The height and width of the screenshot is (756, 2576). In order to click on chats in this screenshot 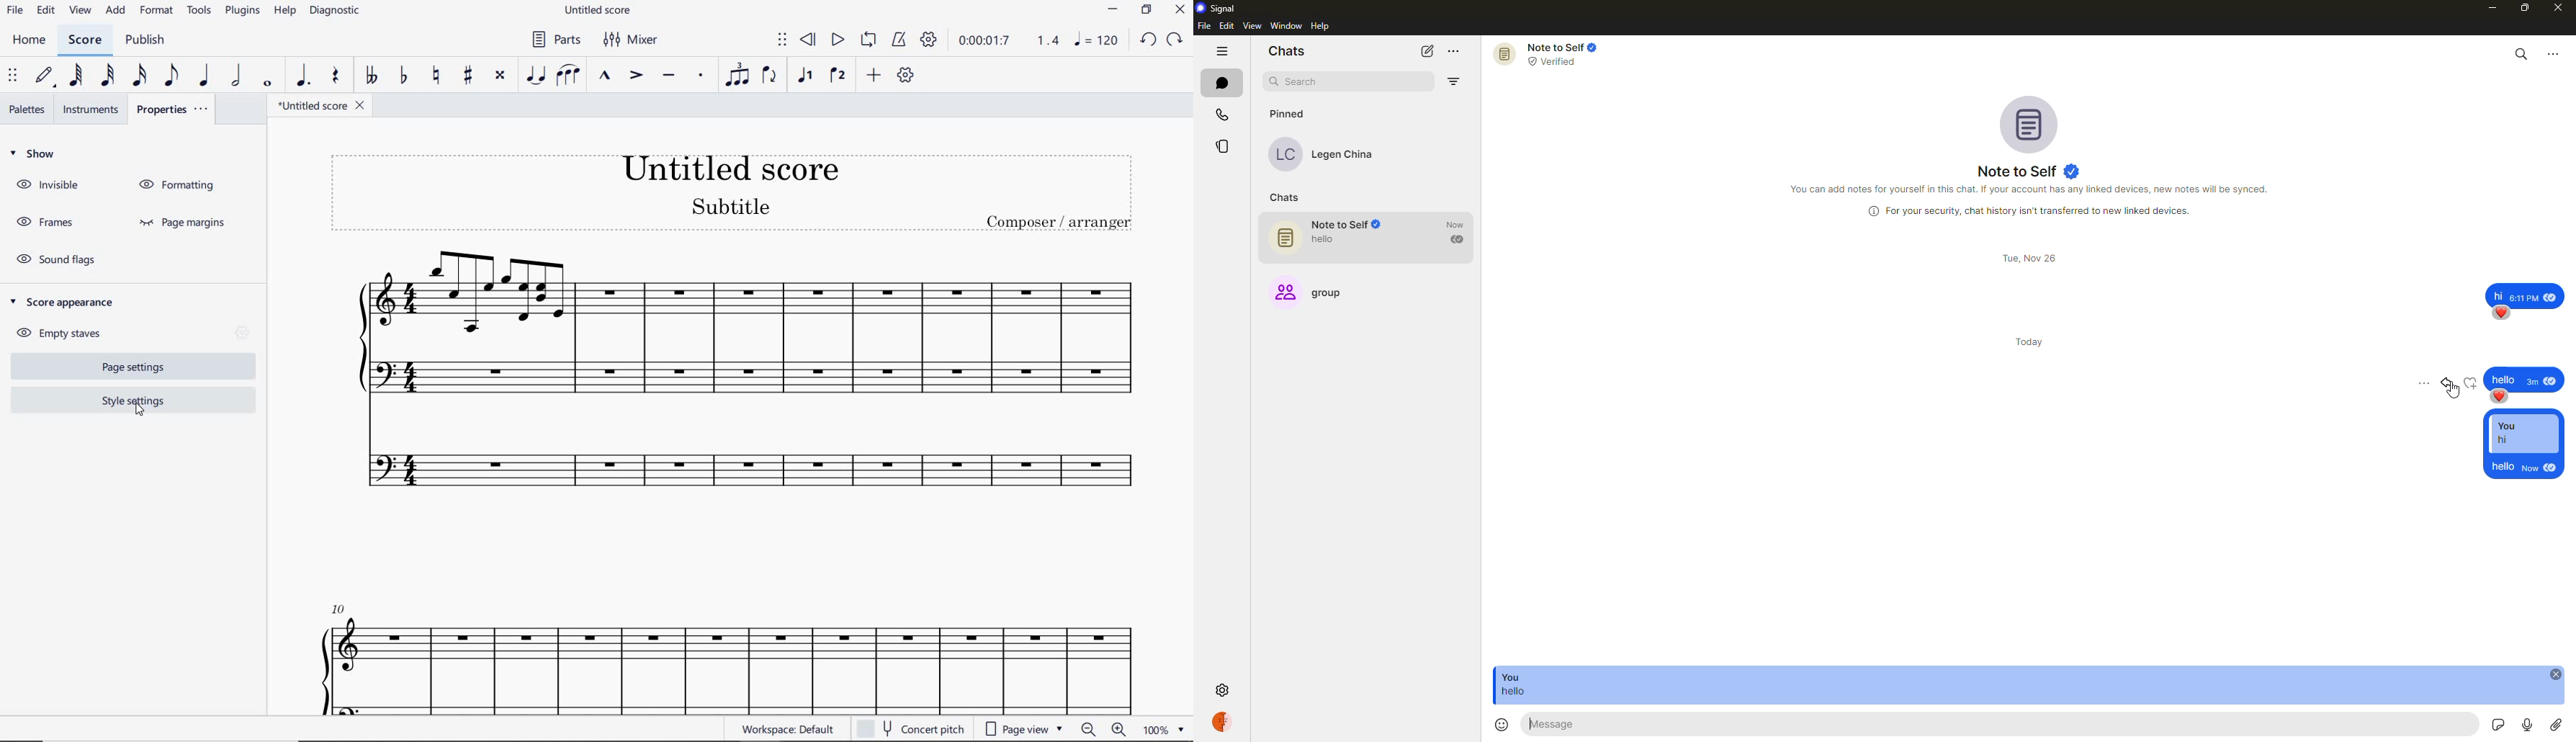, I will do `click(1284, 197)`.